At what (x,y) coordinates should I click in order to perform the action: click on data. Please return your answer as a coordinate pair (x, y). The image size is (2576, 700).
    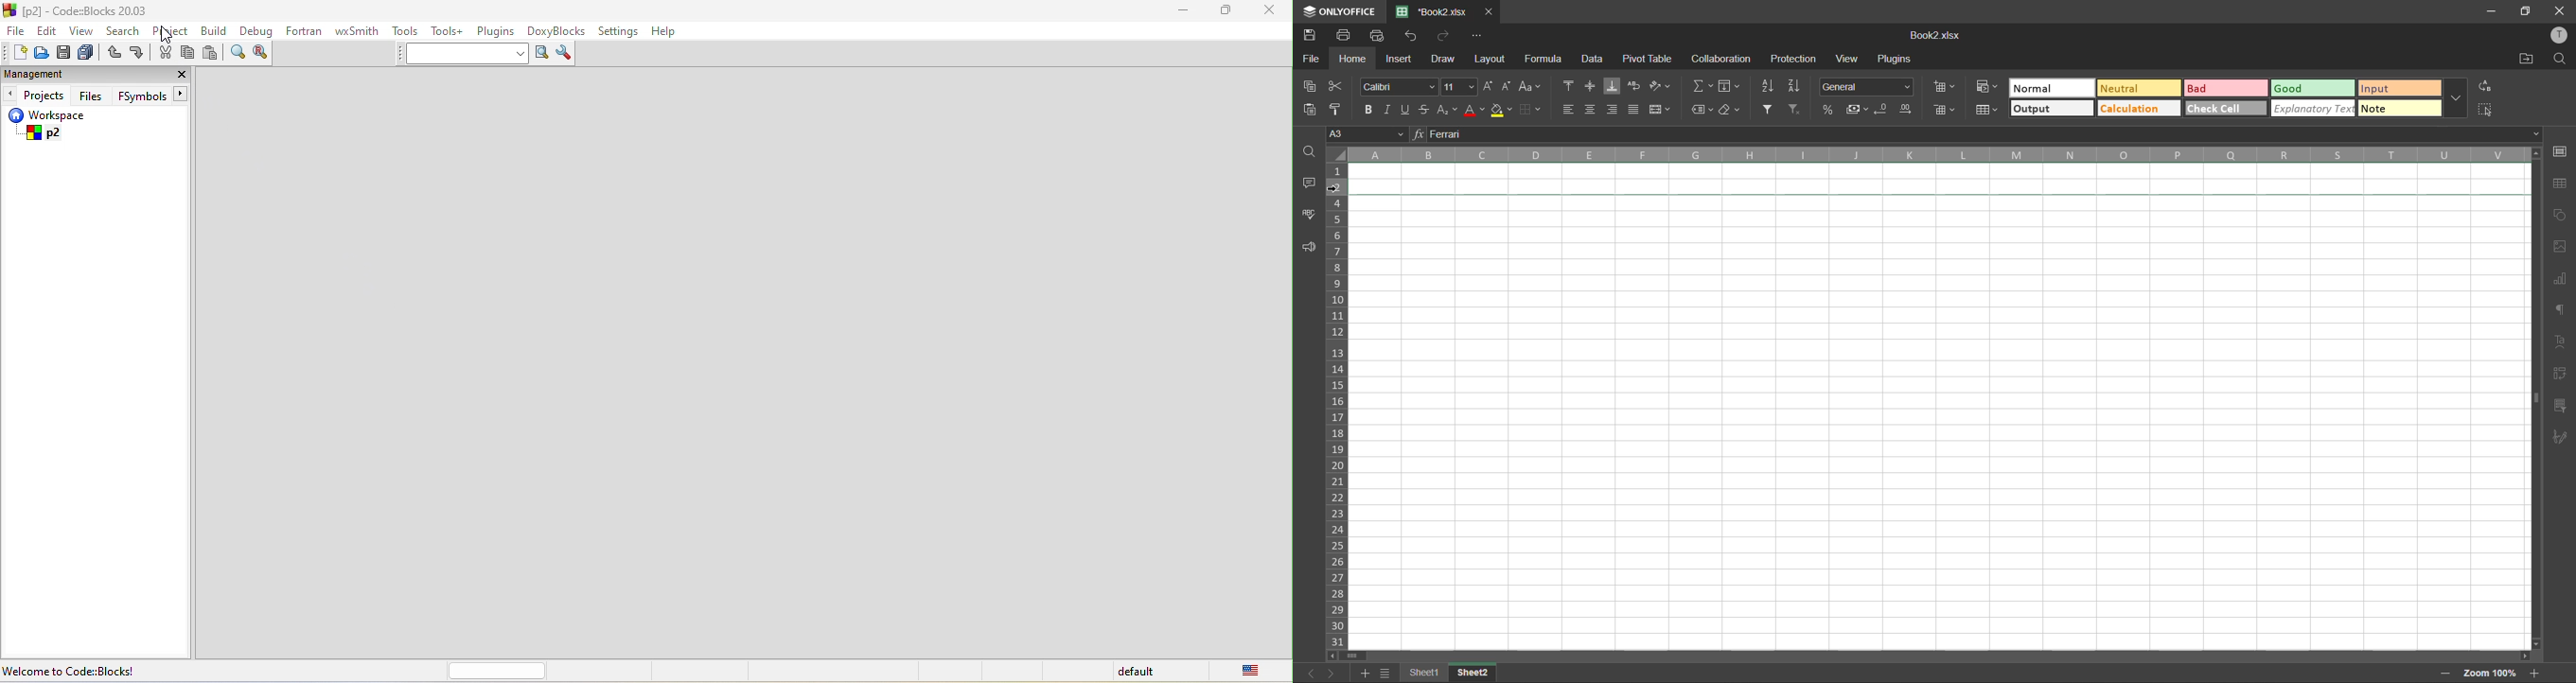
    Looking at the image, I should click on (1592, 59).